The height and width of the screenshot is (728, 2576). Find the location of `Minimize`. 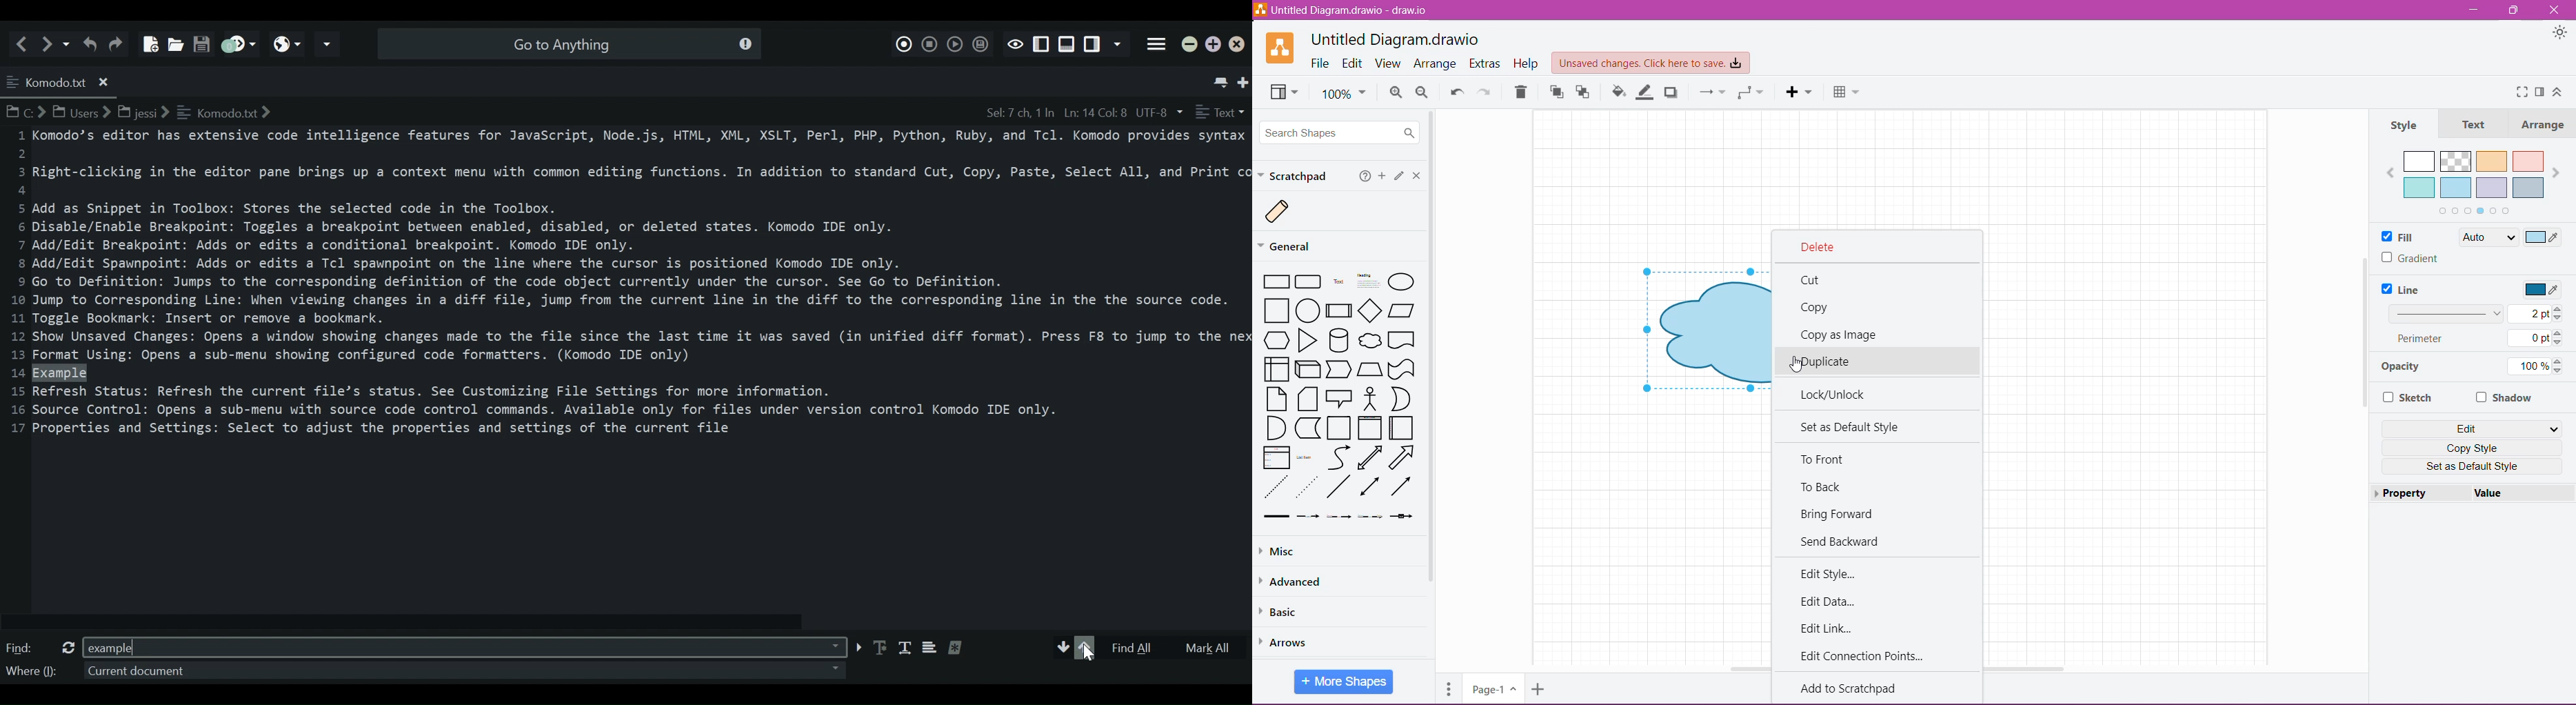

Minimize is located at coordinates (2472, 10).